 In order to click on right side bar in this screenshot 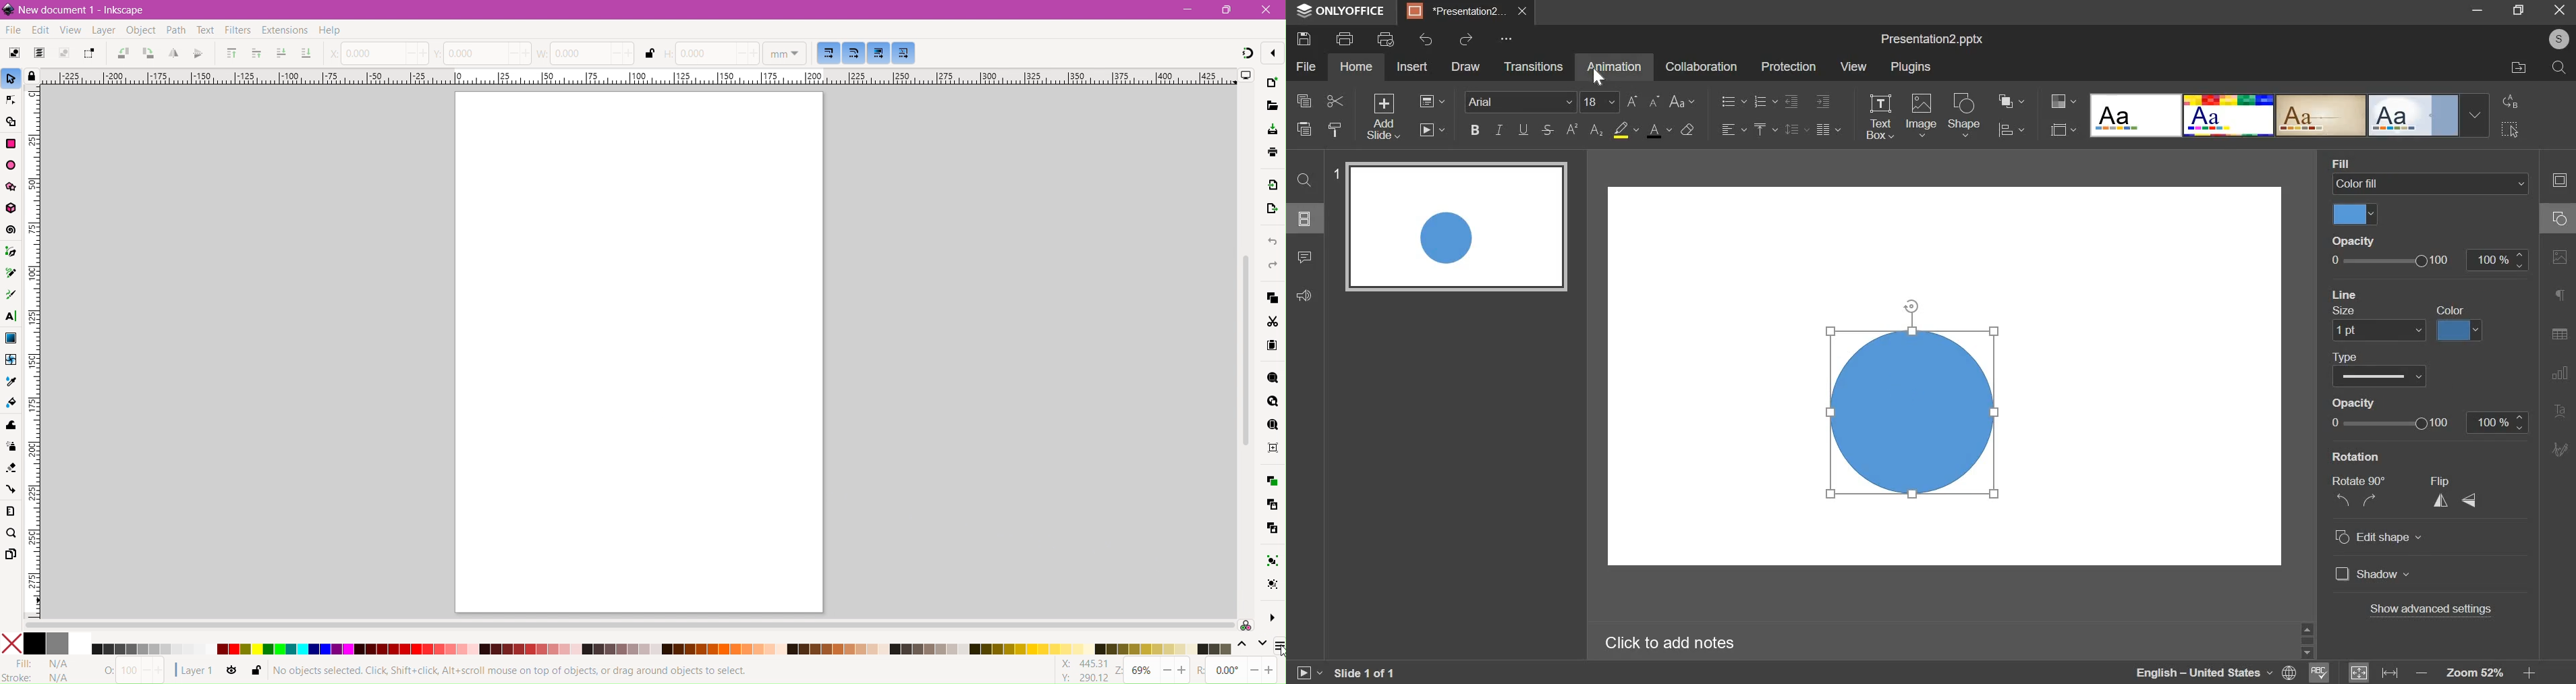, I will do `click(2556, 314)`.